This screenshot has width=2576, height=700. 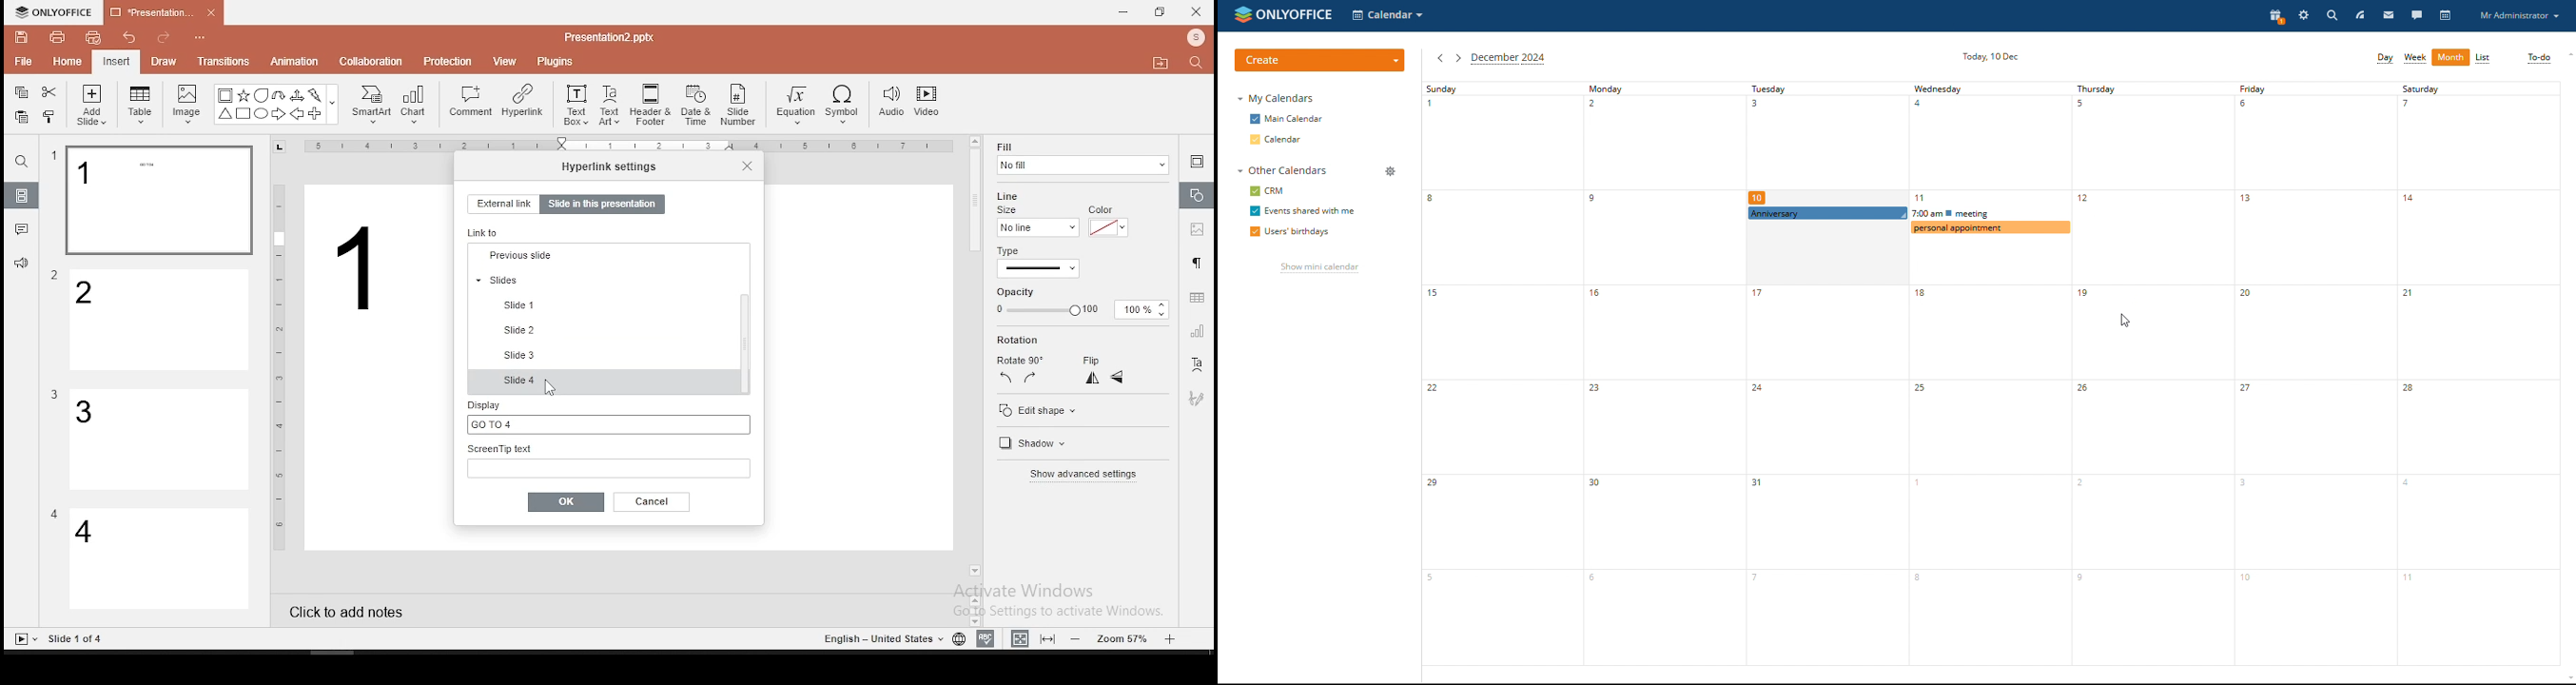 What do you see at coordinates (610, 166) in the screenshot?
I see `hyperlink settings` at bounding box center [610, 166].